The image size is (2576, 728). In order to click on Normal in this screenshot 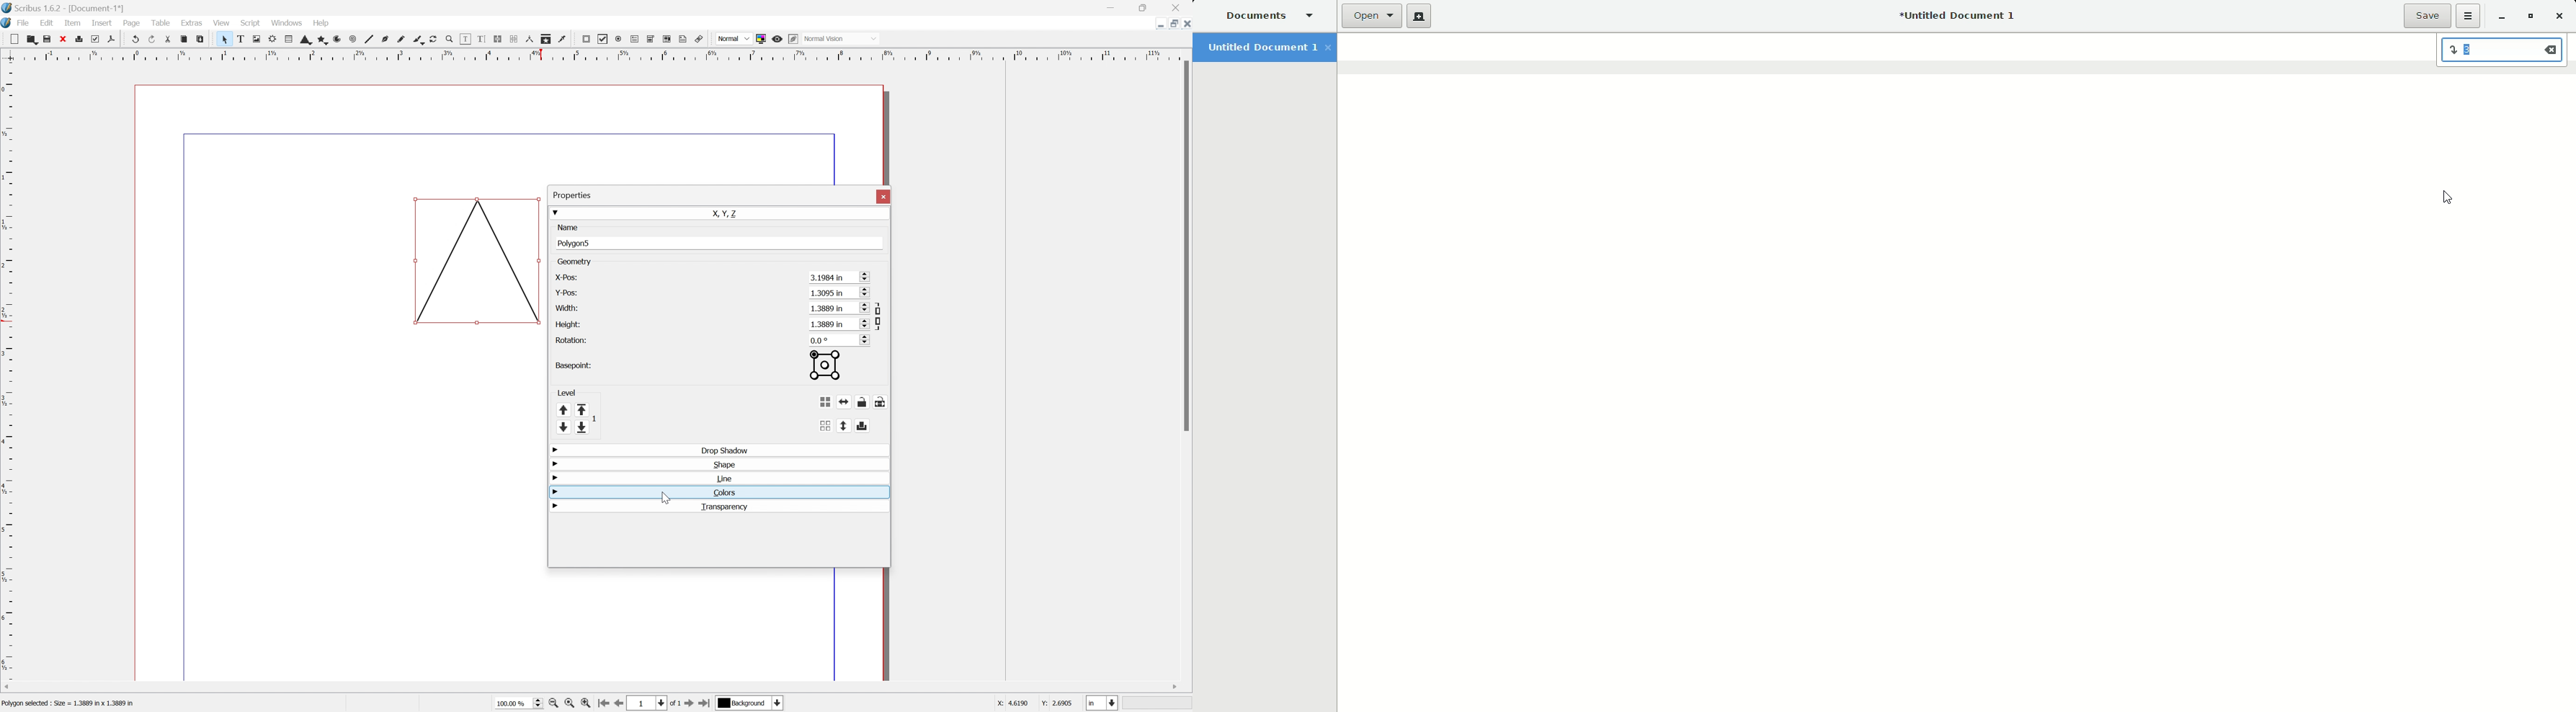, I will do `click(734, 38)`.